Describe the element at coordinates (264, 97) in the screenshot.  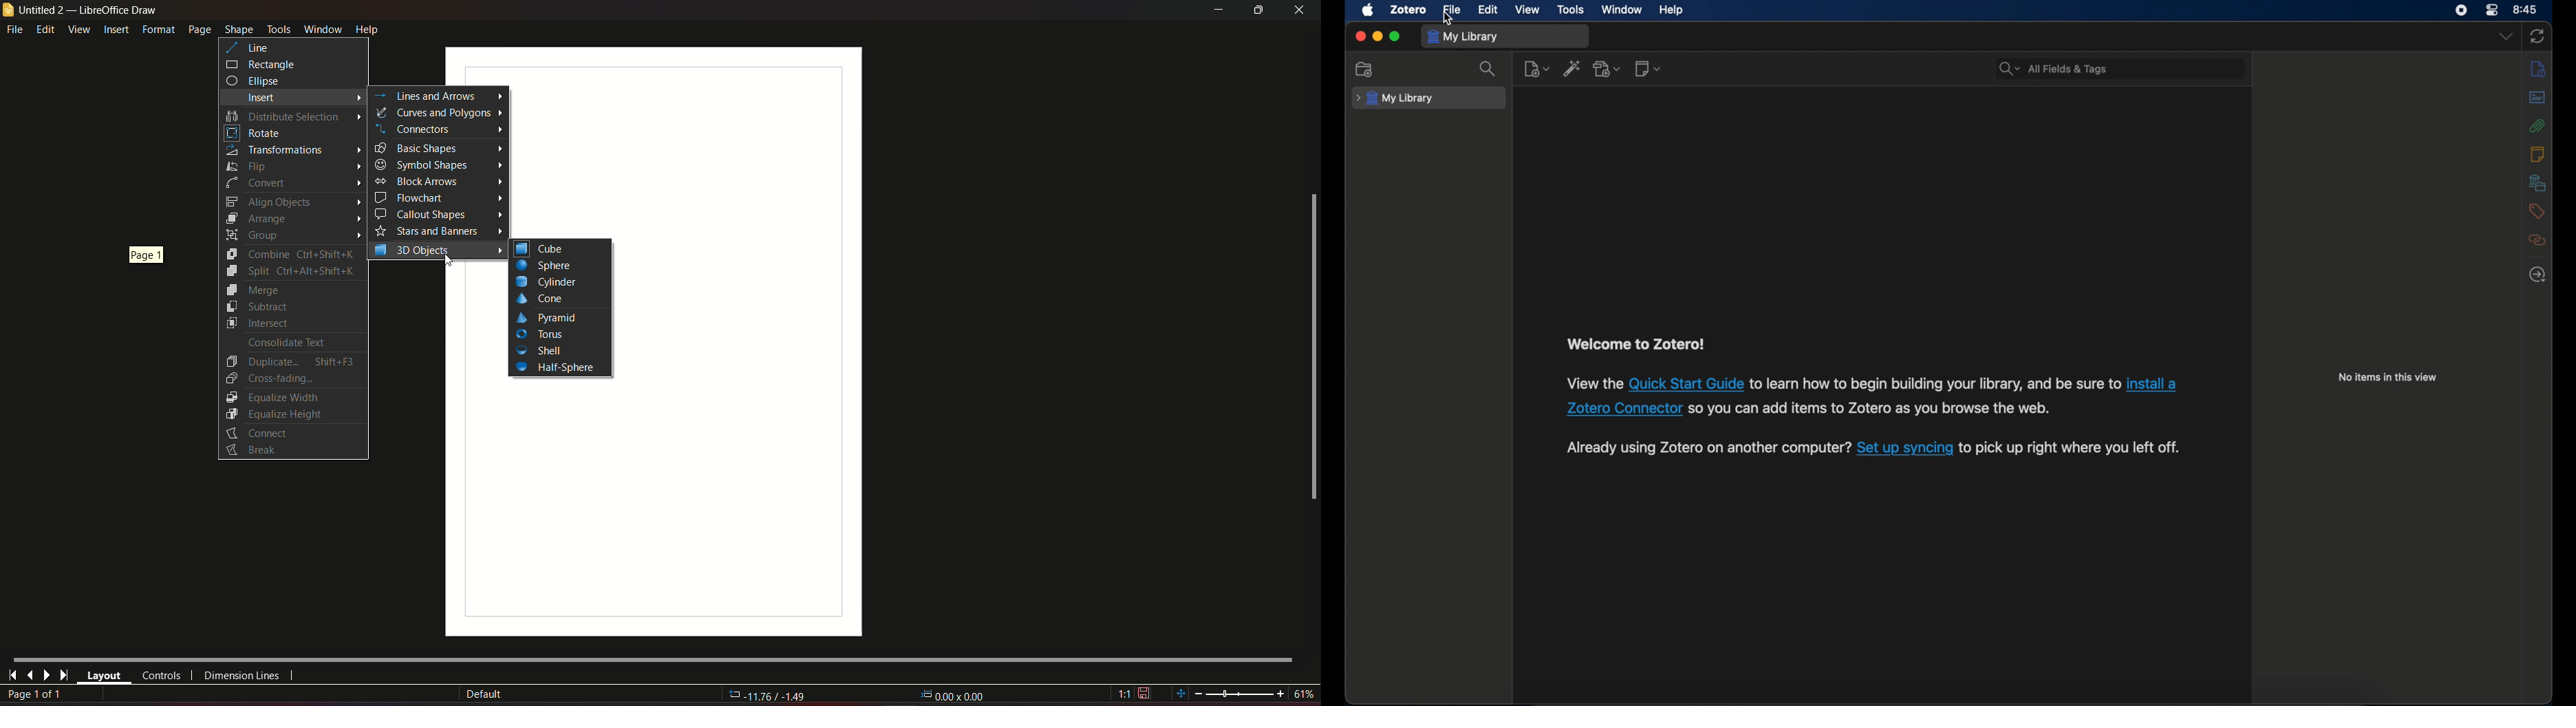
I see `insert` at that location.